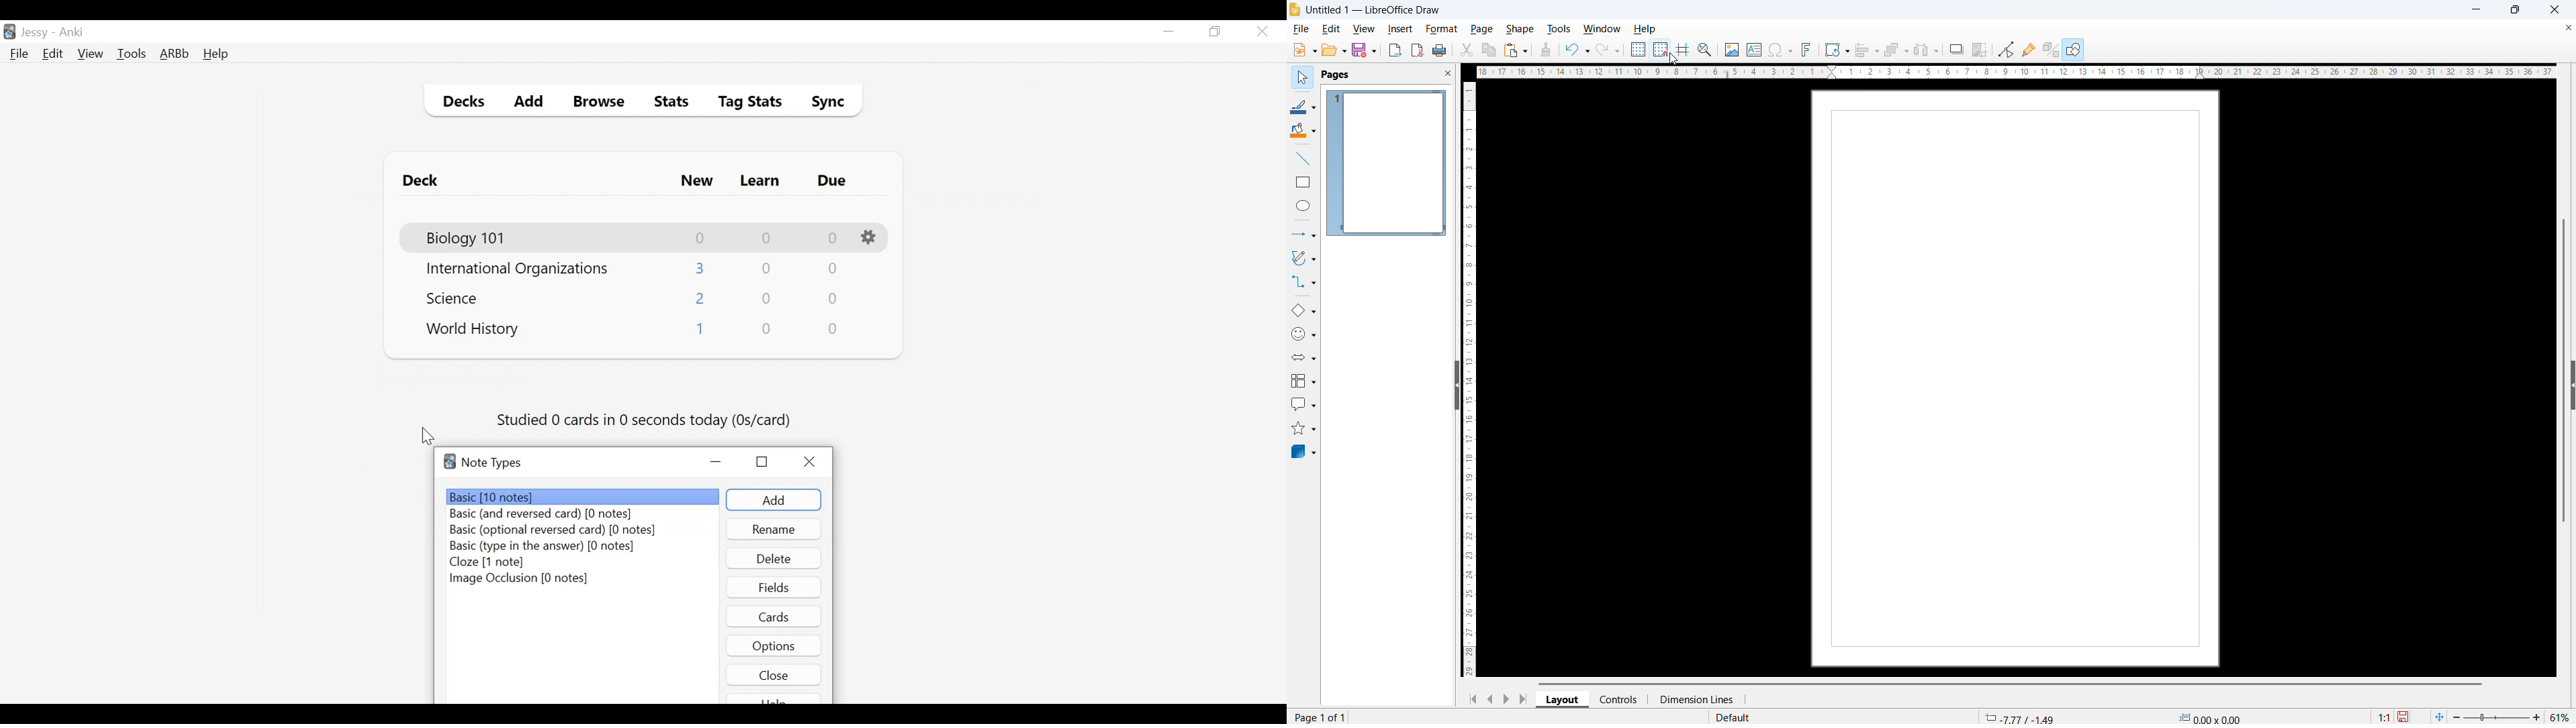 The height and width of the screenshot is (728, 2576). What do you see at coordinates (1706, 50) in the screenshot?
I see `Zoom ` at bounding box center [1706, 50].